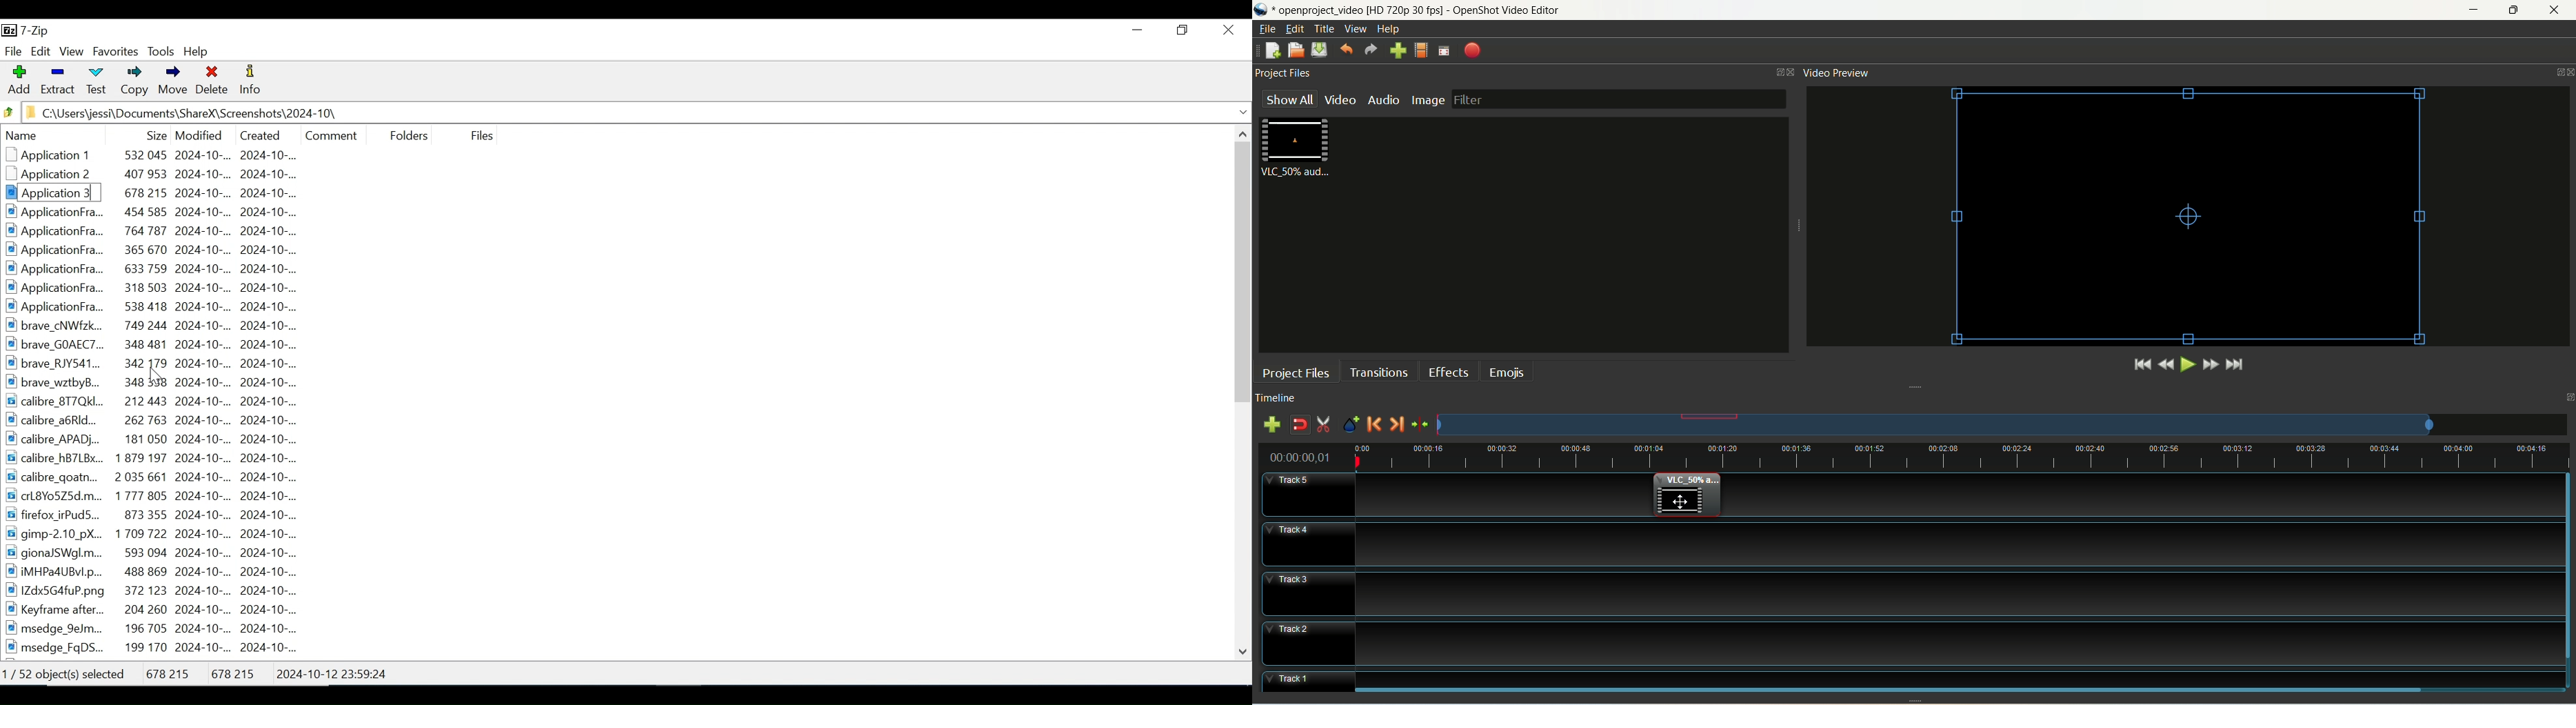 This screenshot has height=728, width=2576. Describe the element at coordinates (1299, 424) in the screenshot. I see `disable snapping` at that location.